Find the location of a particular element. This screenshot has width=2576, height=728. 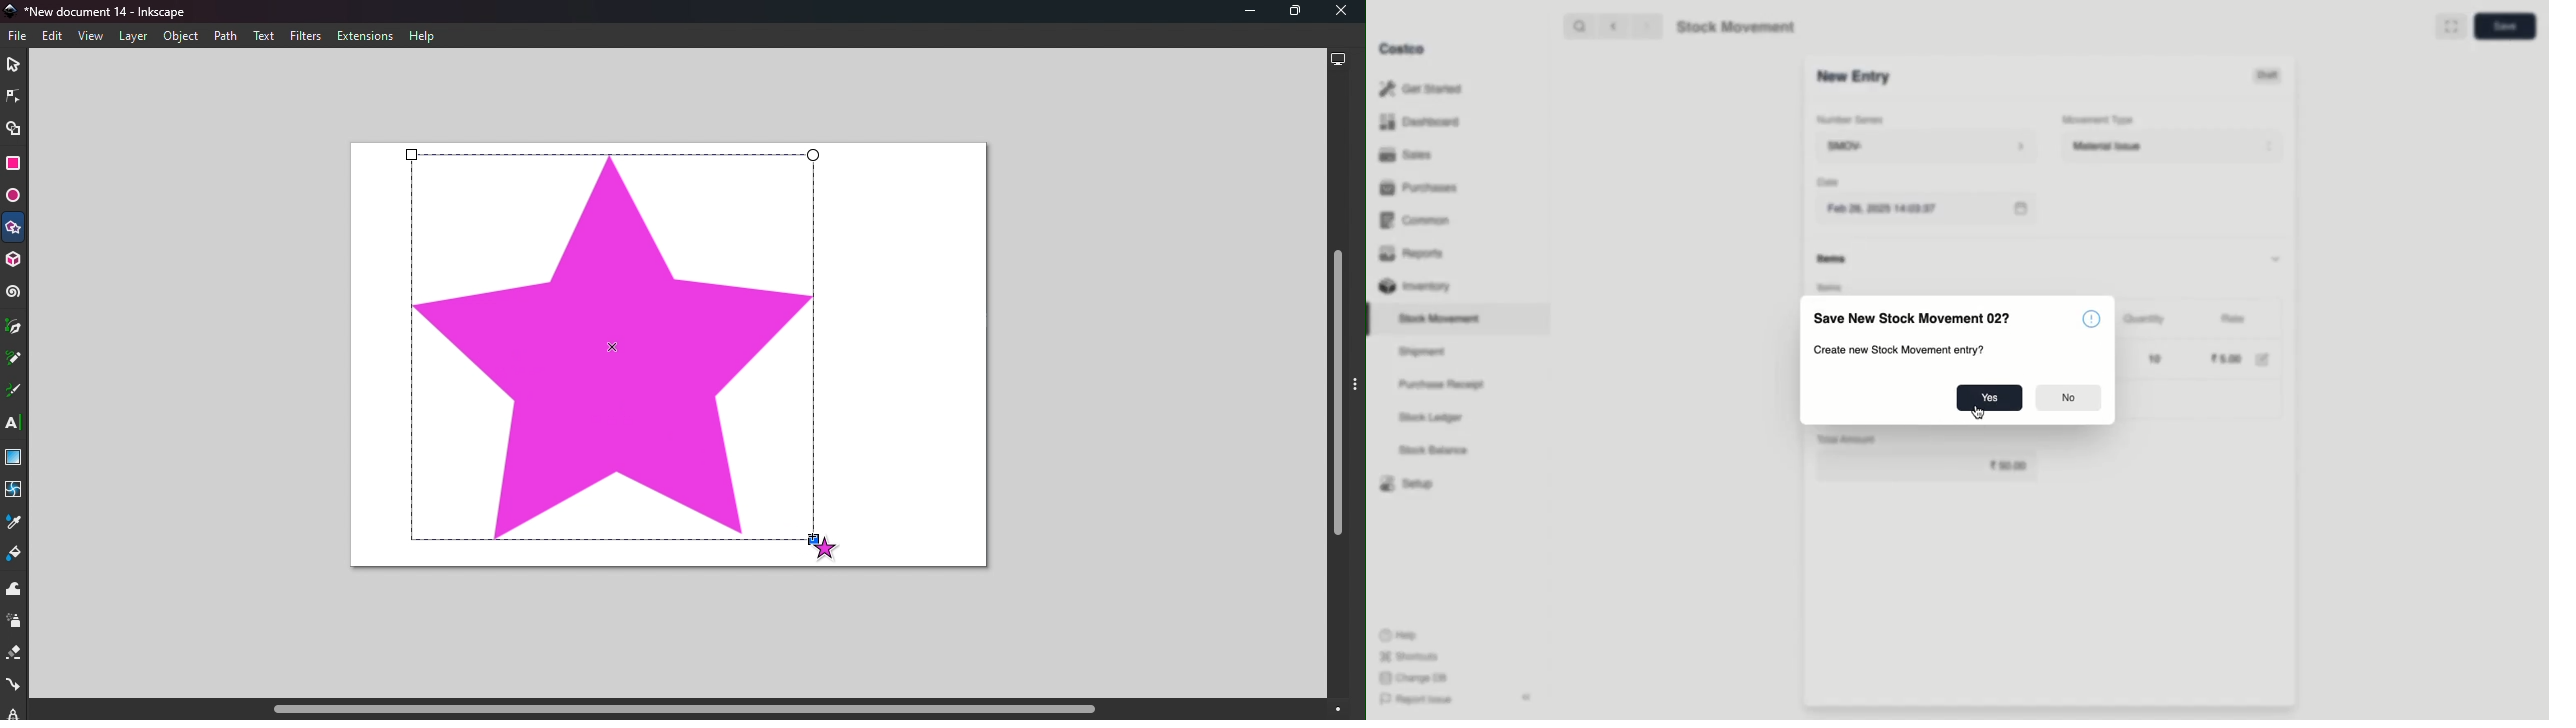

Shipment is located at coordinates (1423, 353).